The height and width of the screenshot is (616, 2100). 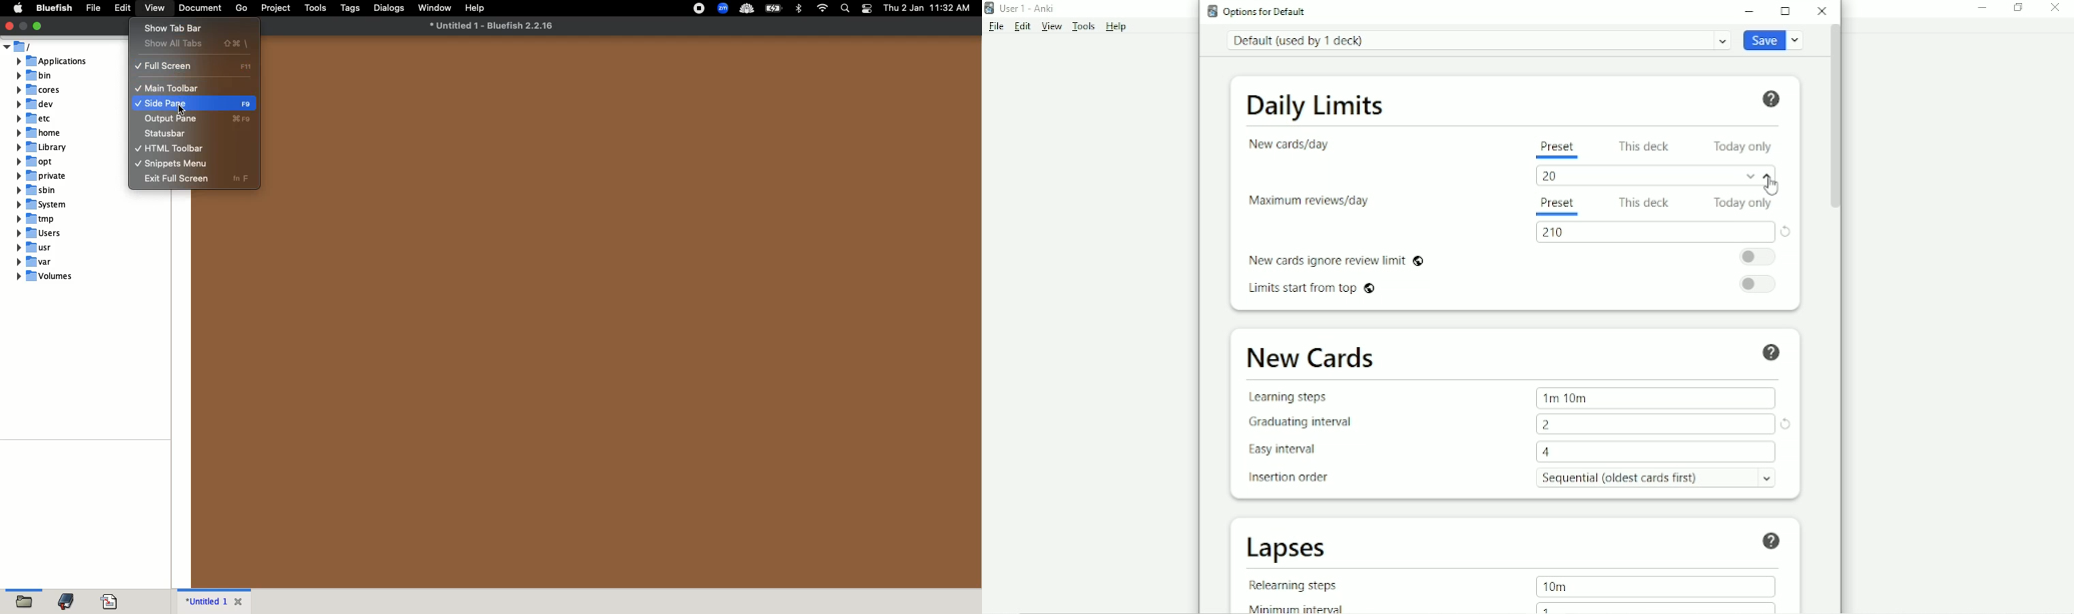 What do you see at coordinates (1787, 424) in the screenshot?
I see `Restore this setting to its default value` at bounding box center [1787, 424].